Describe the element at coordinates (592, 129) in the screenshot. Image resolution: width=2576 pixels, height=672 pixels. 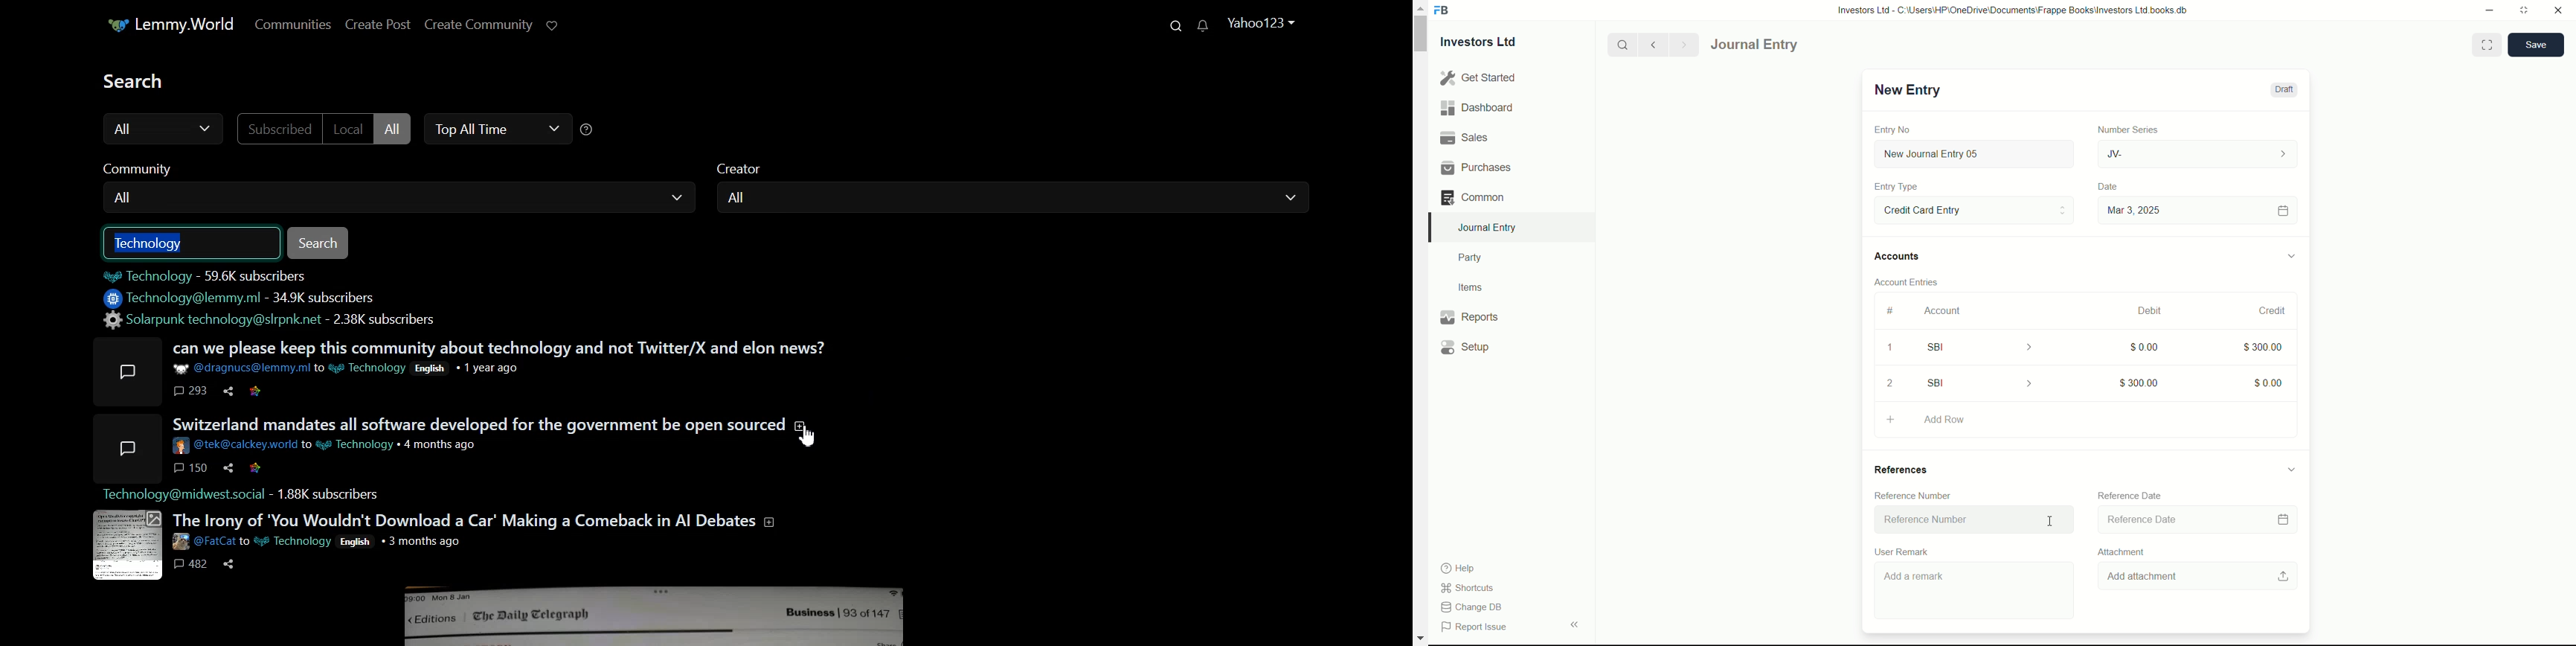
I see `sorting Time` at that location.